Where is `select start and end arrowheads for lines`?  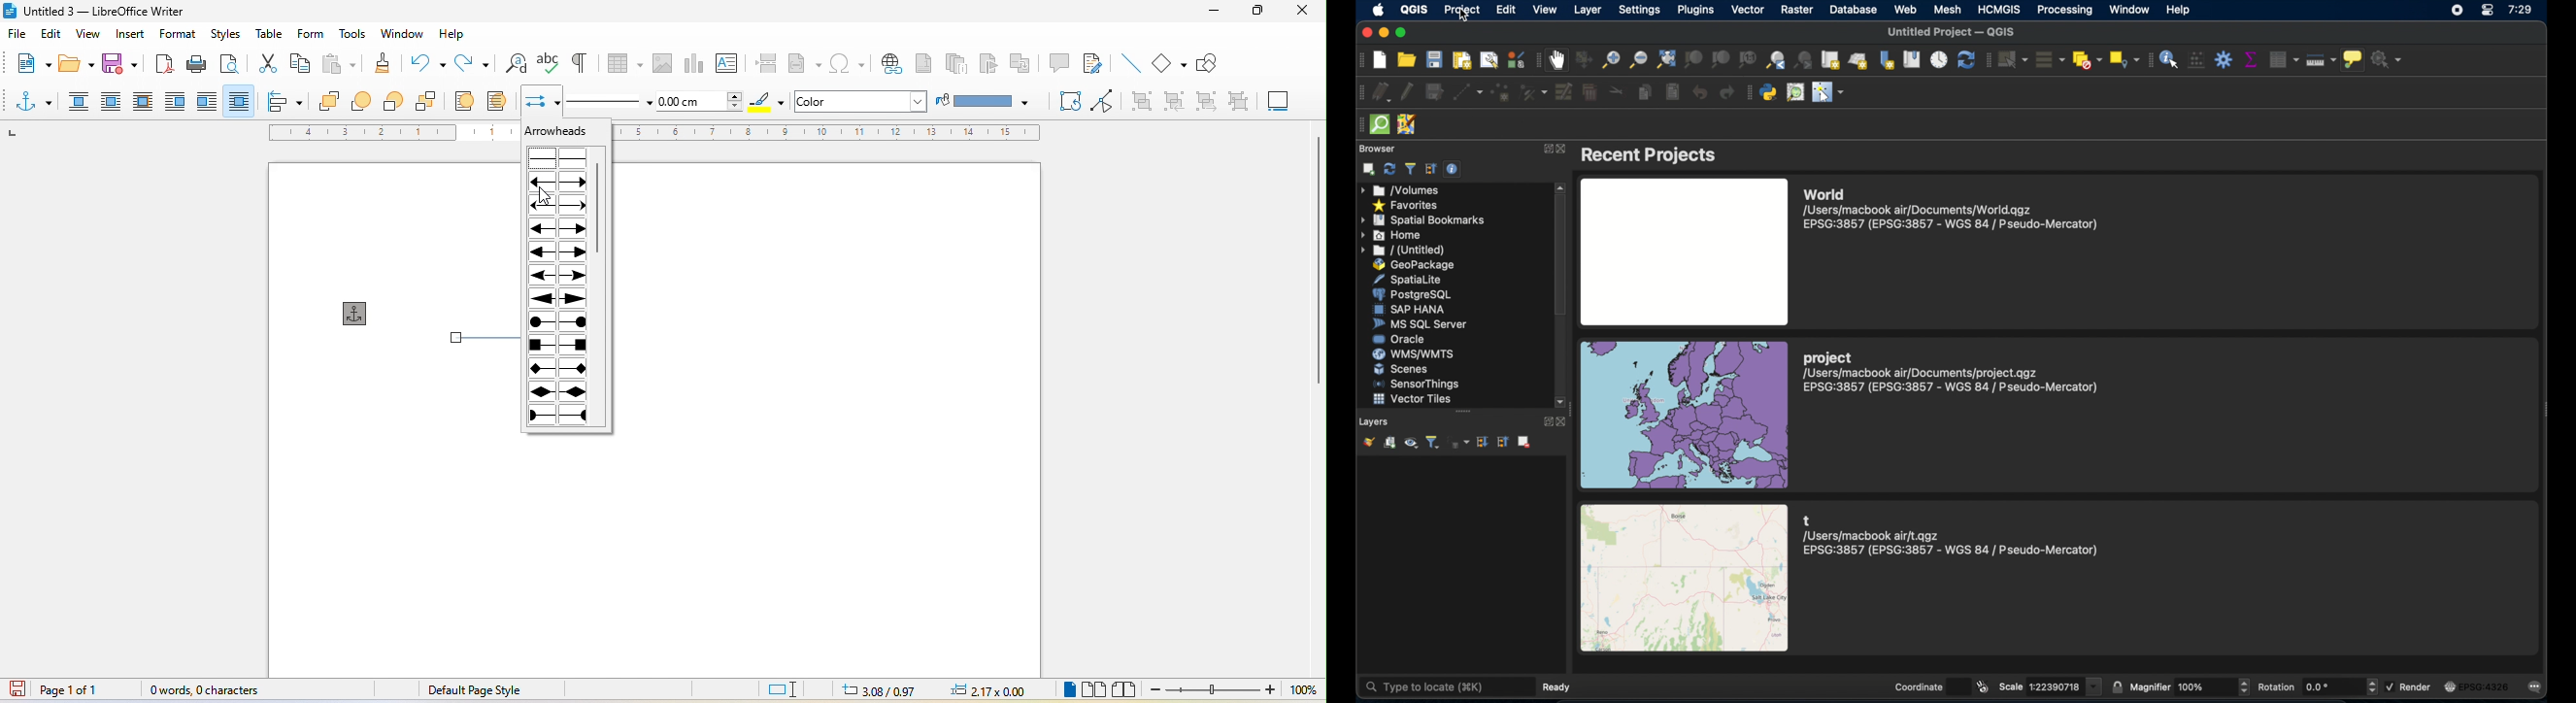 select start and end arrowheads for lines is located at coordinates (542, 99).